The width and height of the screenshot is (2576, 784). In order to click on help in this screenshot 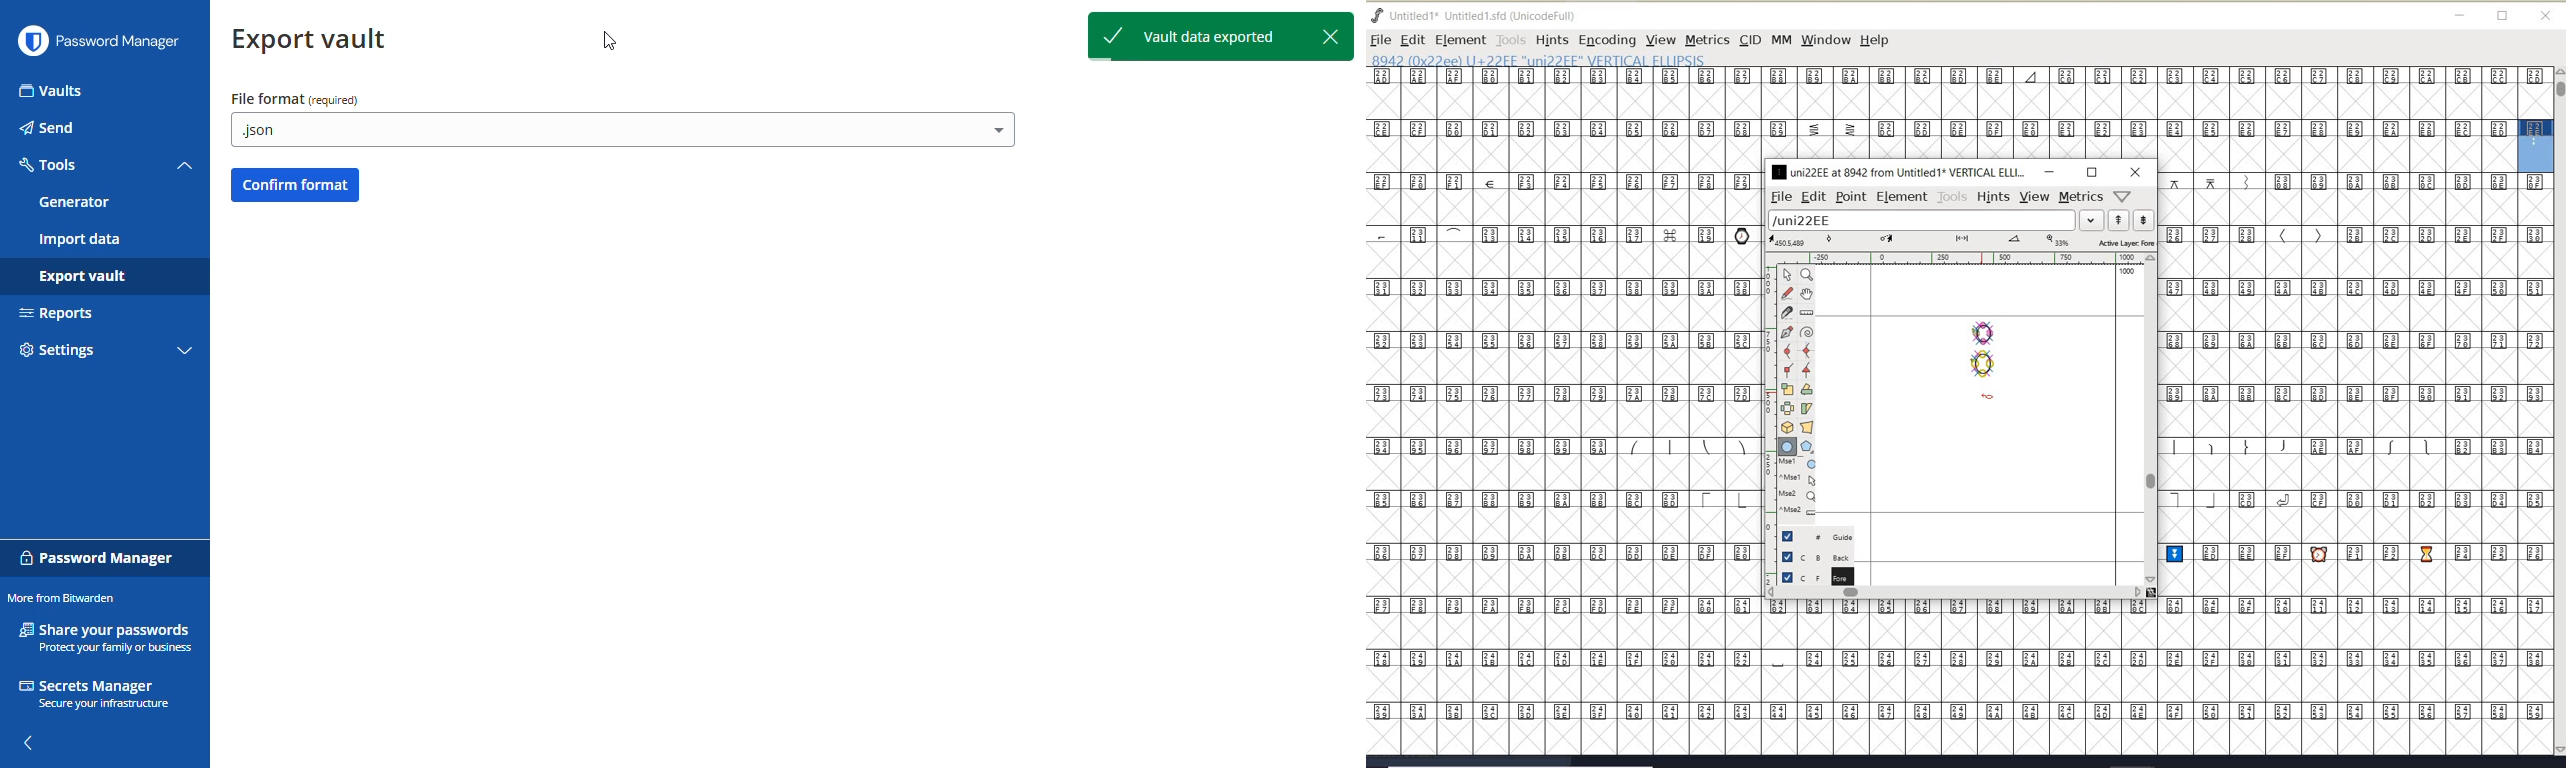, I will do `click(1877, 41)`.